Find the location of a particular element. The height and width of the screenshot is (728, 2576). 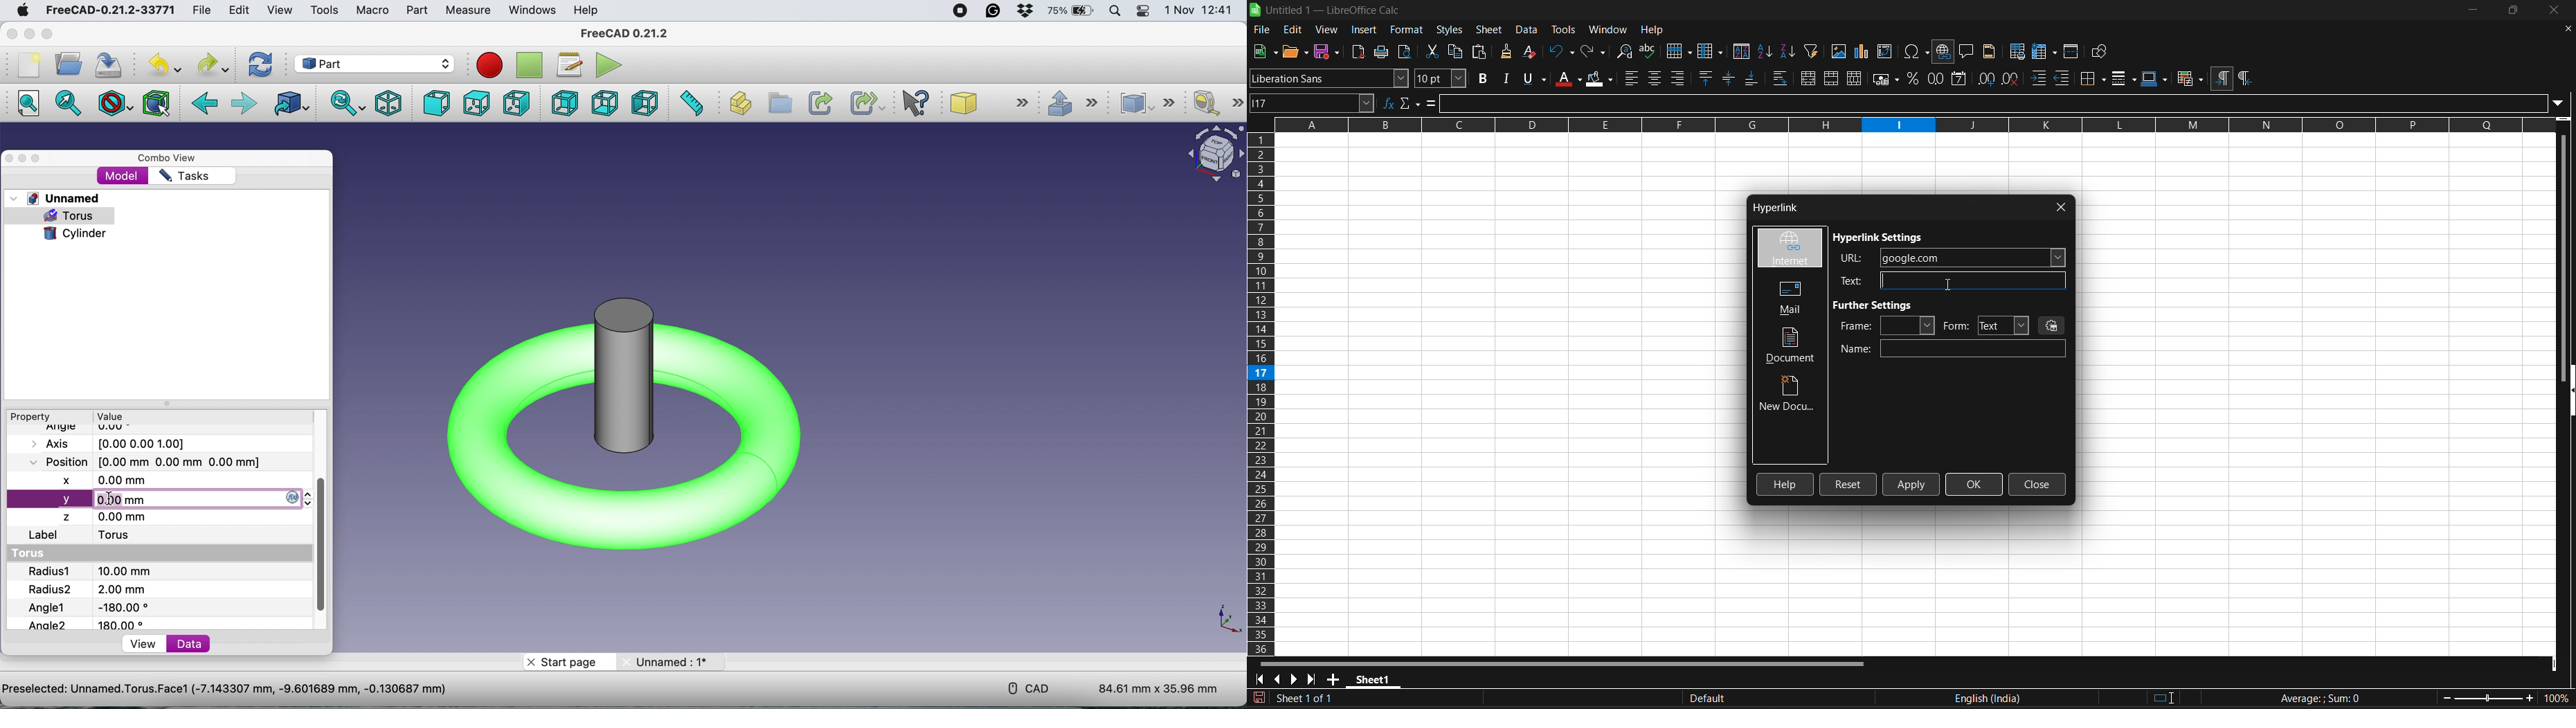

new is located at coordinates (1296, 51).